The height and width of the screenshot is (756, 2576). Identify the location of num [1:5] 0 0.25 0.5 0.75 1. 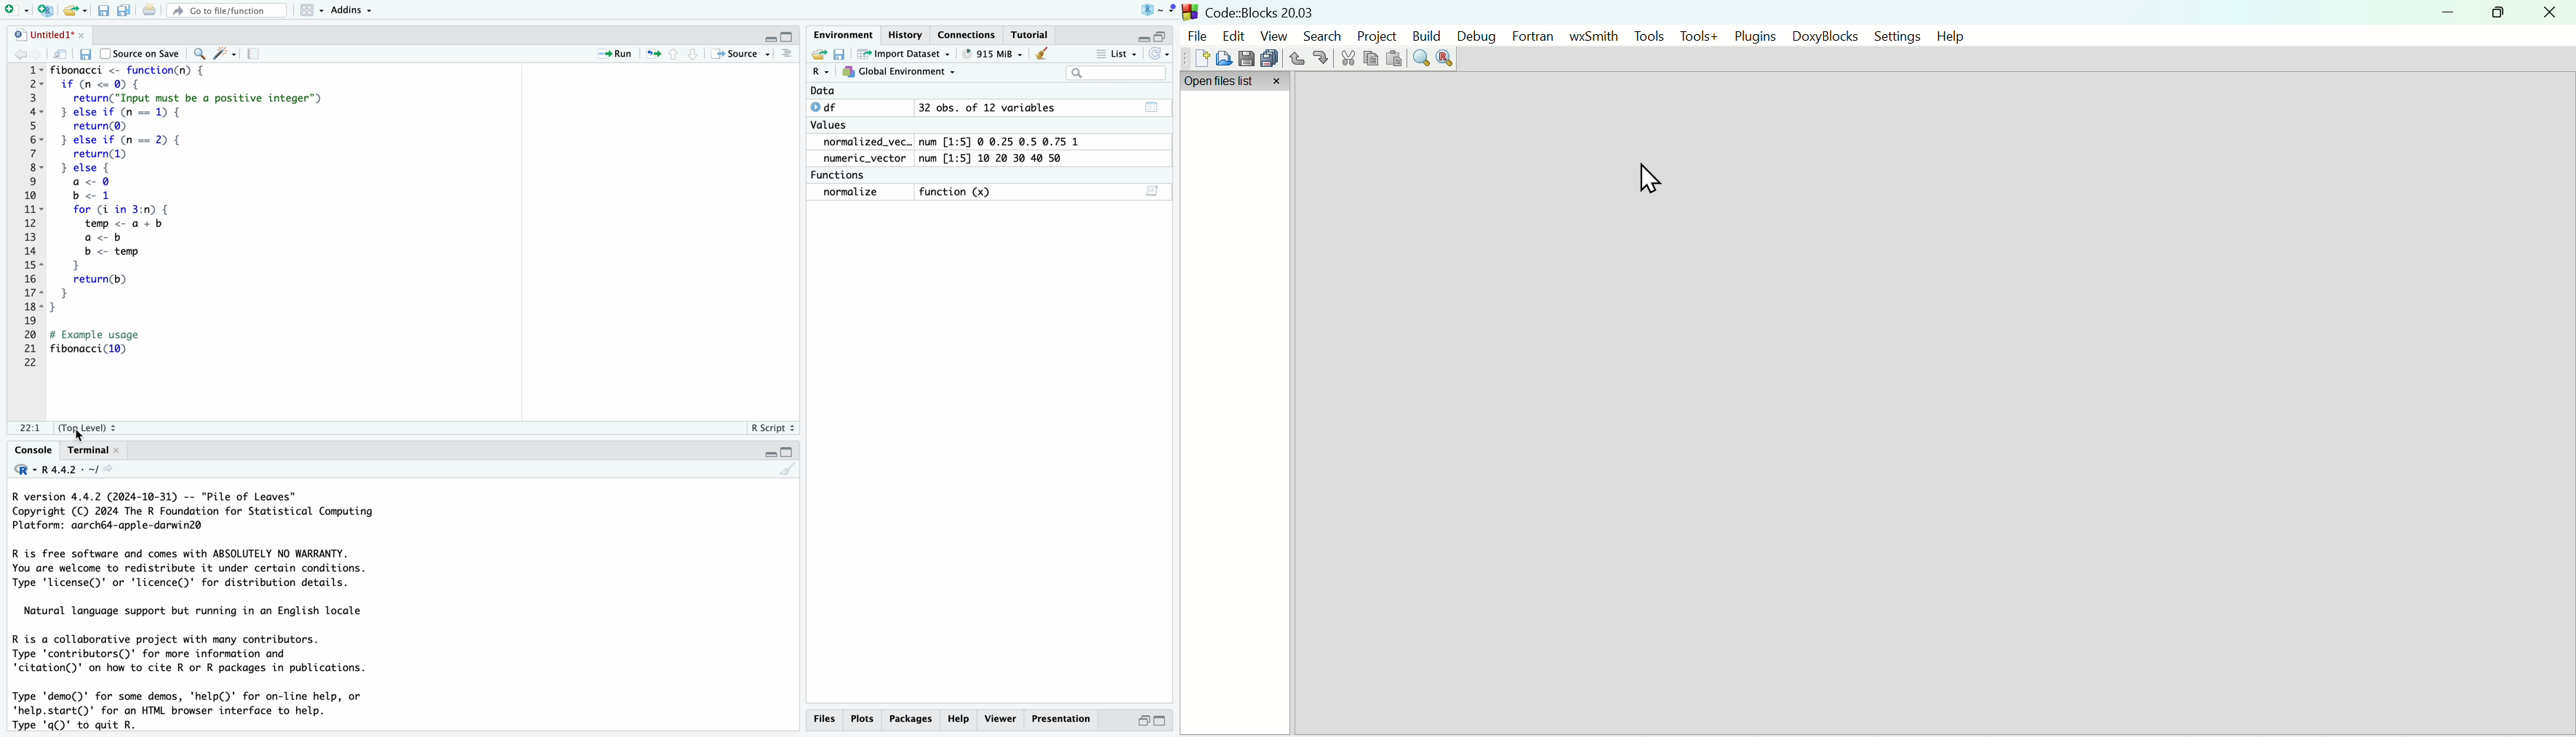
(997, 140).